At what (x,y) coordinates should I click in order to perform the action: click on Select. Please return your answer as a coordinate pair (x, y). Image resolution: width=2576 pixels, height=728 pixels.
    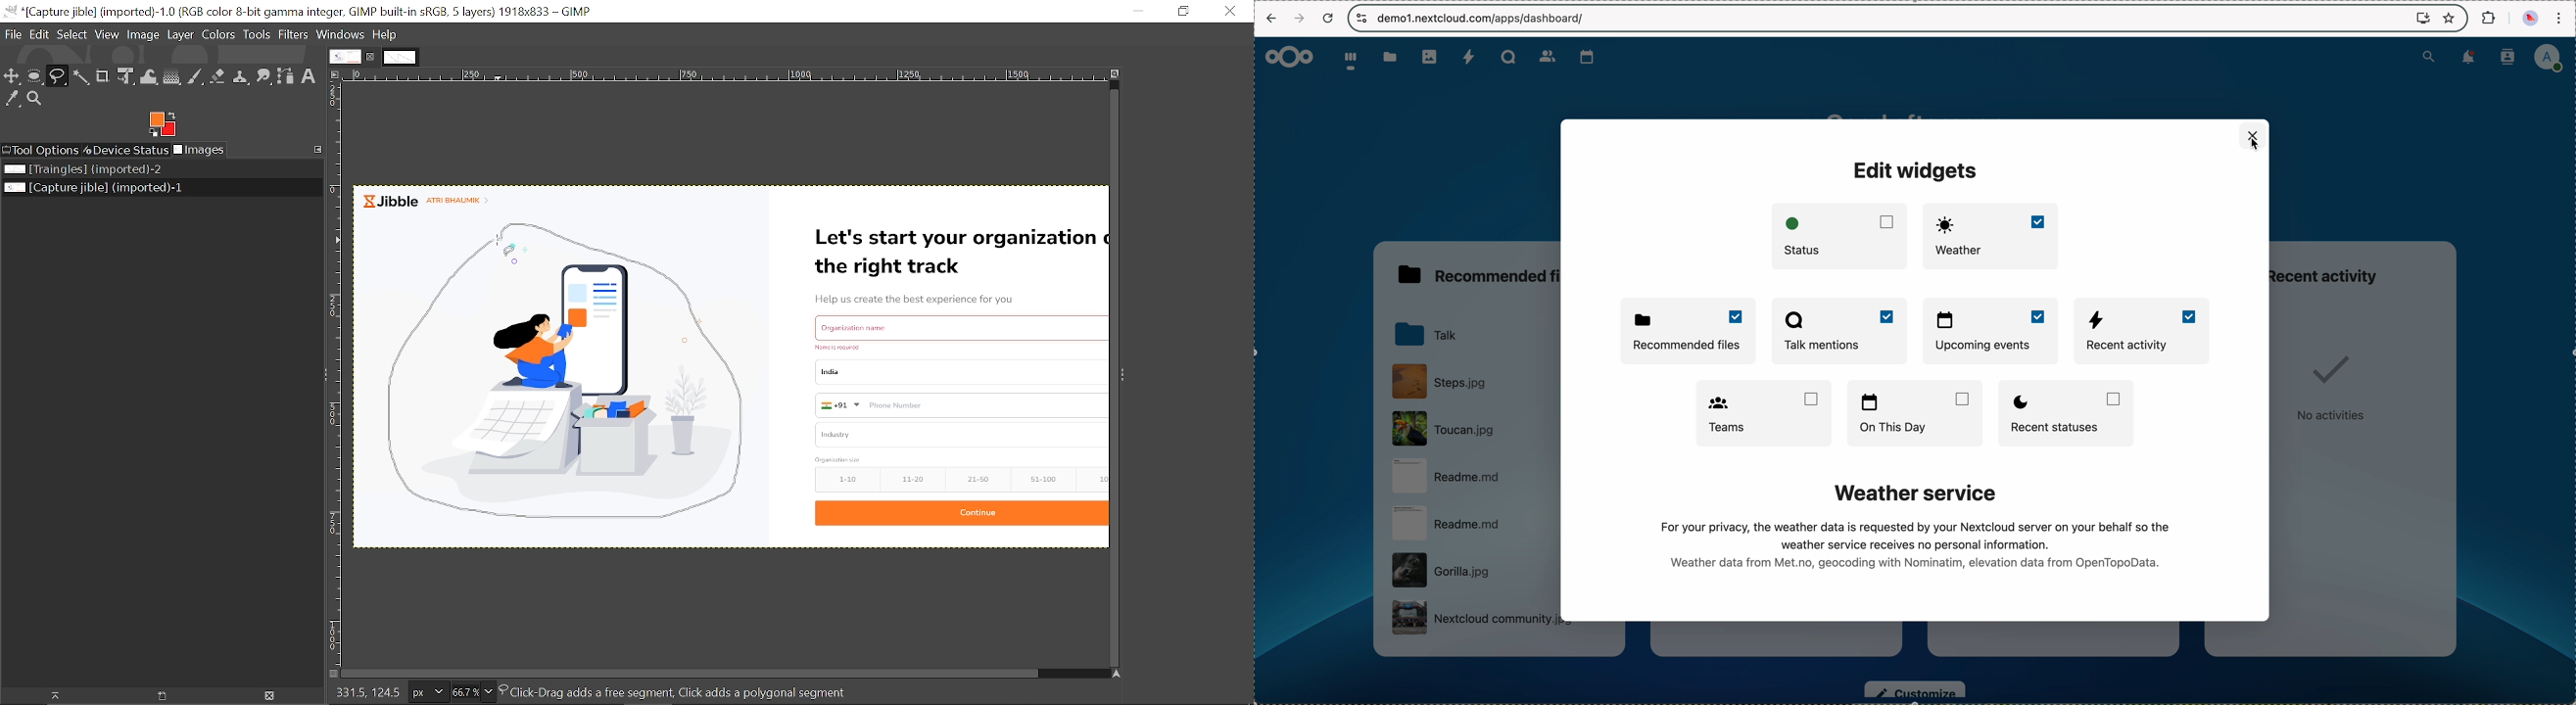
    Looking at the image, I should click on (72, 34).